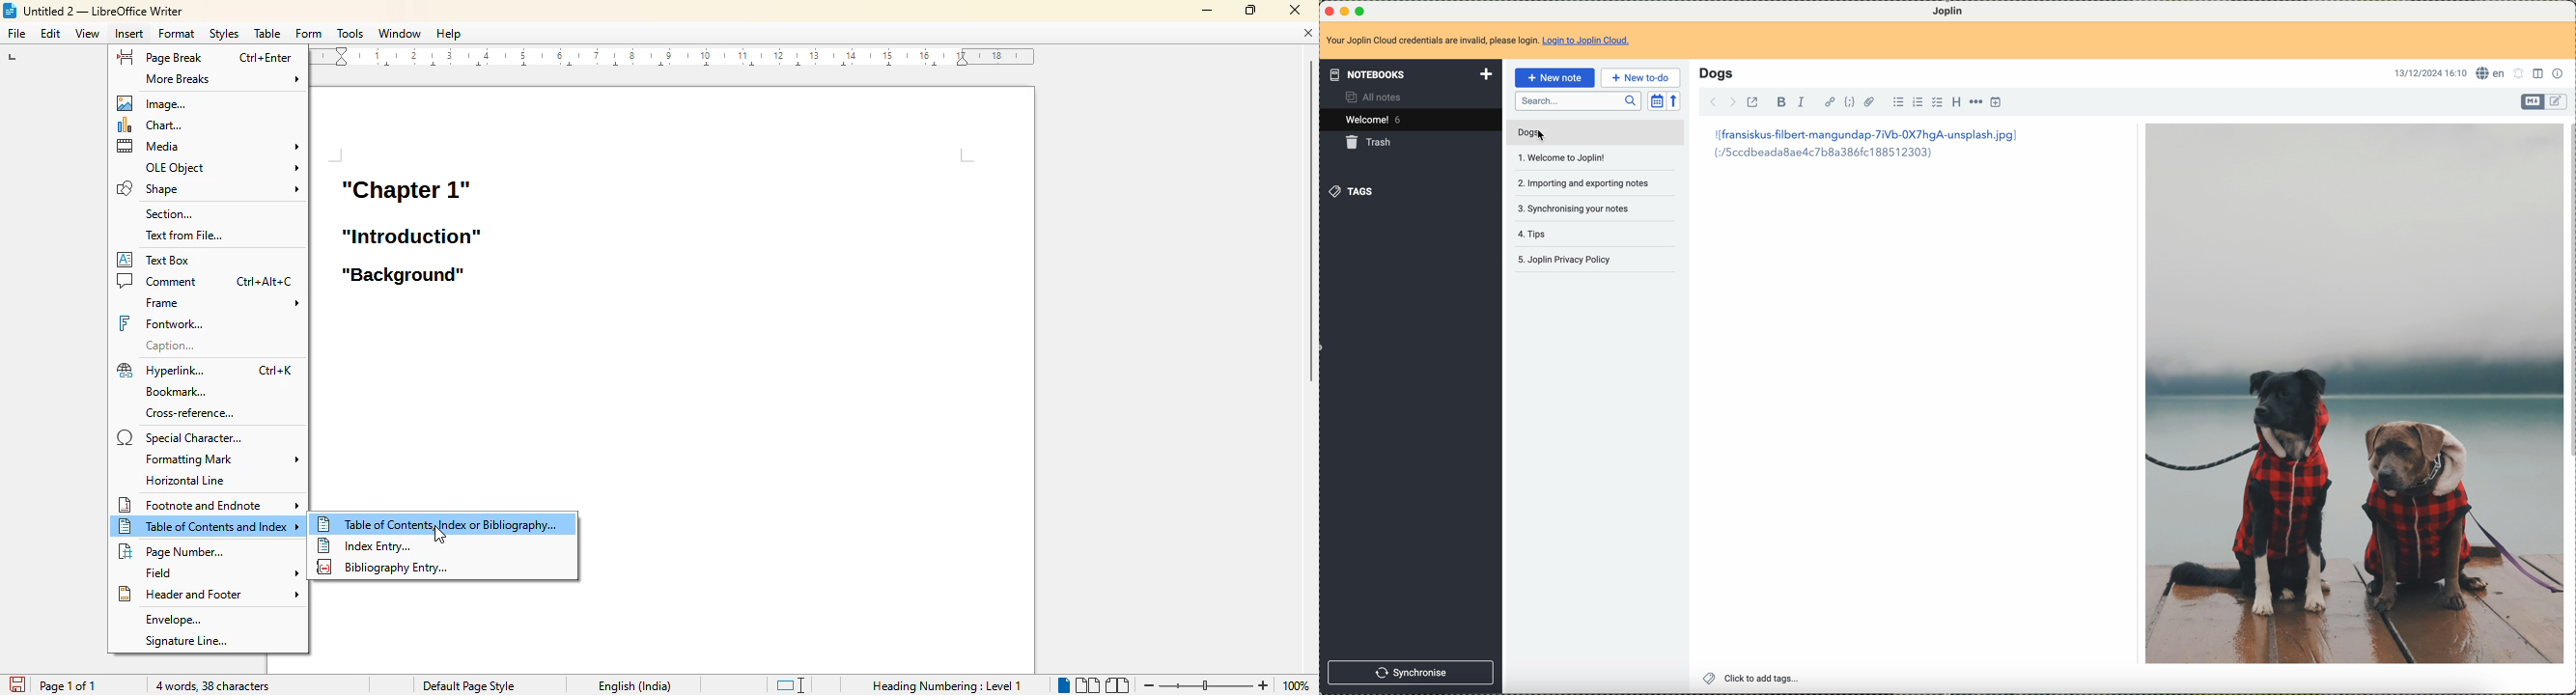  Describe the element at coordinates (1946, 10) in the screenshot. I see `Joplin` at that location.